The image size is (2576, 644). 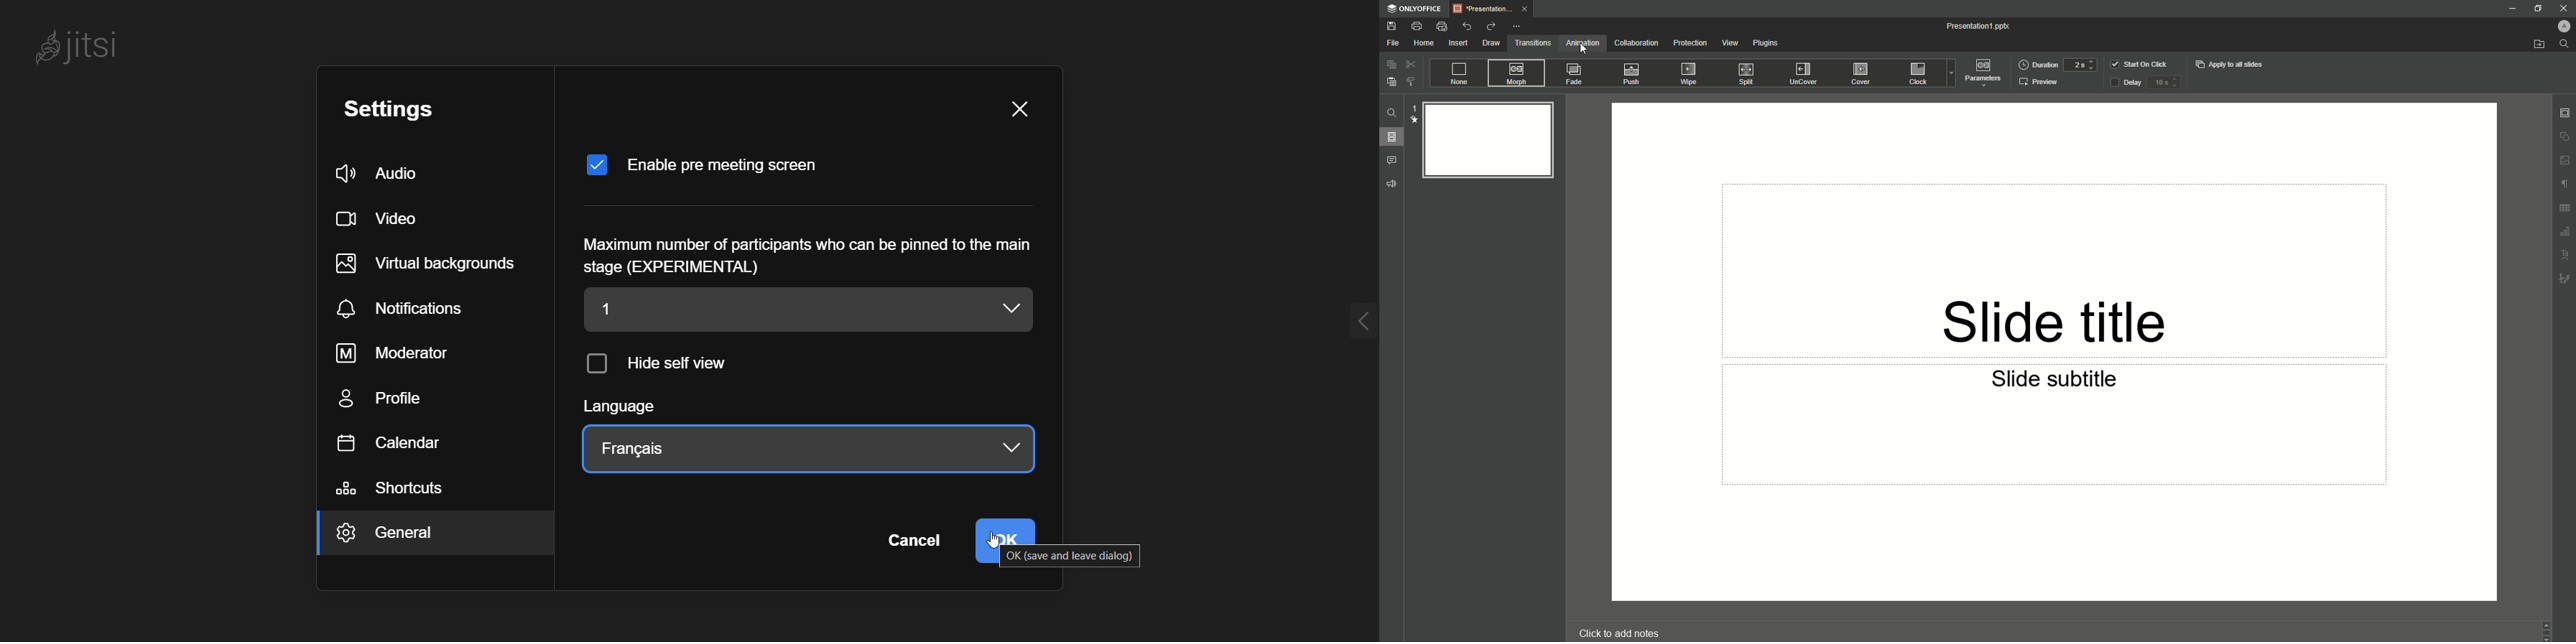 I want to click on Push, so click(x=1629, y=75).